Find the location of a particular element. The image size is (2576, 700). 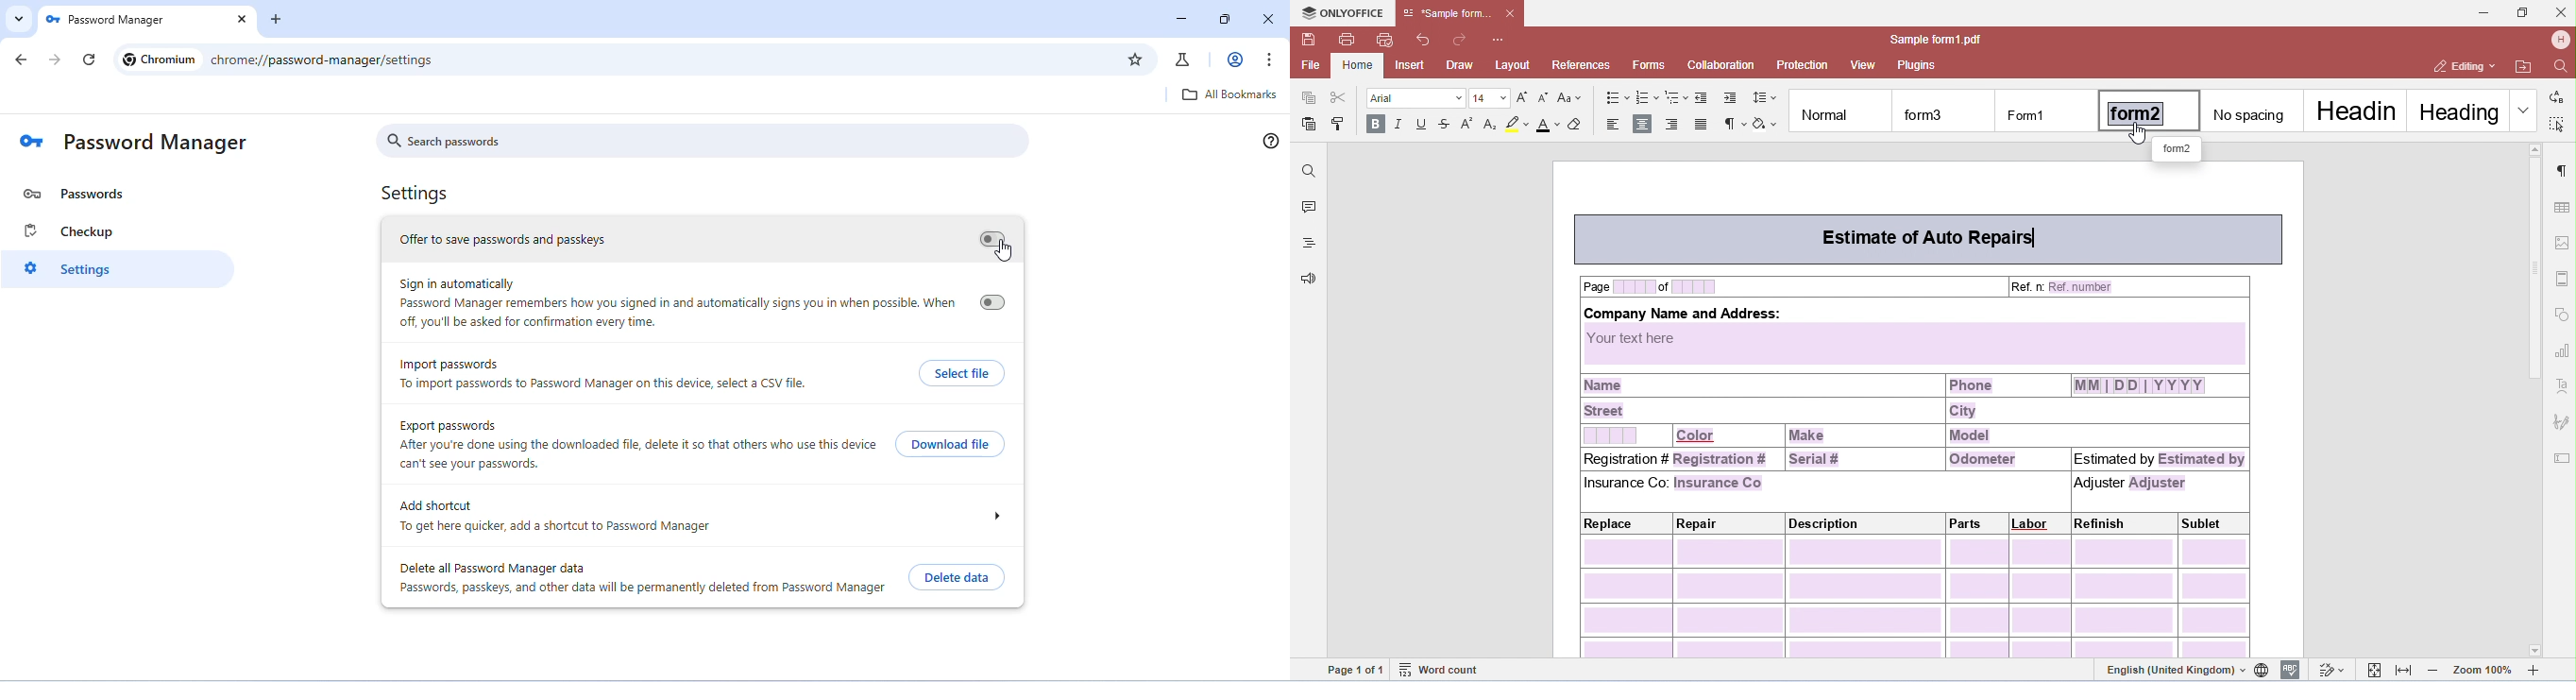

settings is located at coordinates (118, 270).